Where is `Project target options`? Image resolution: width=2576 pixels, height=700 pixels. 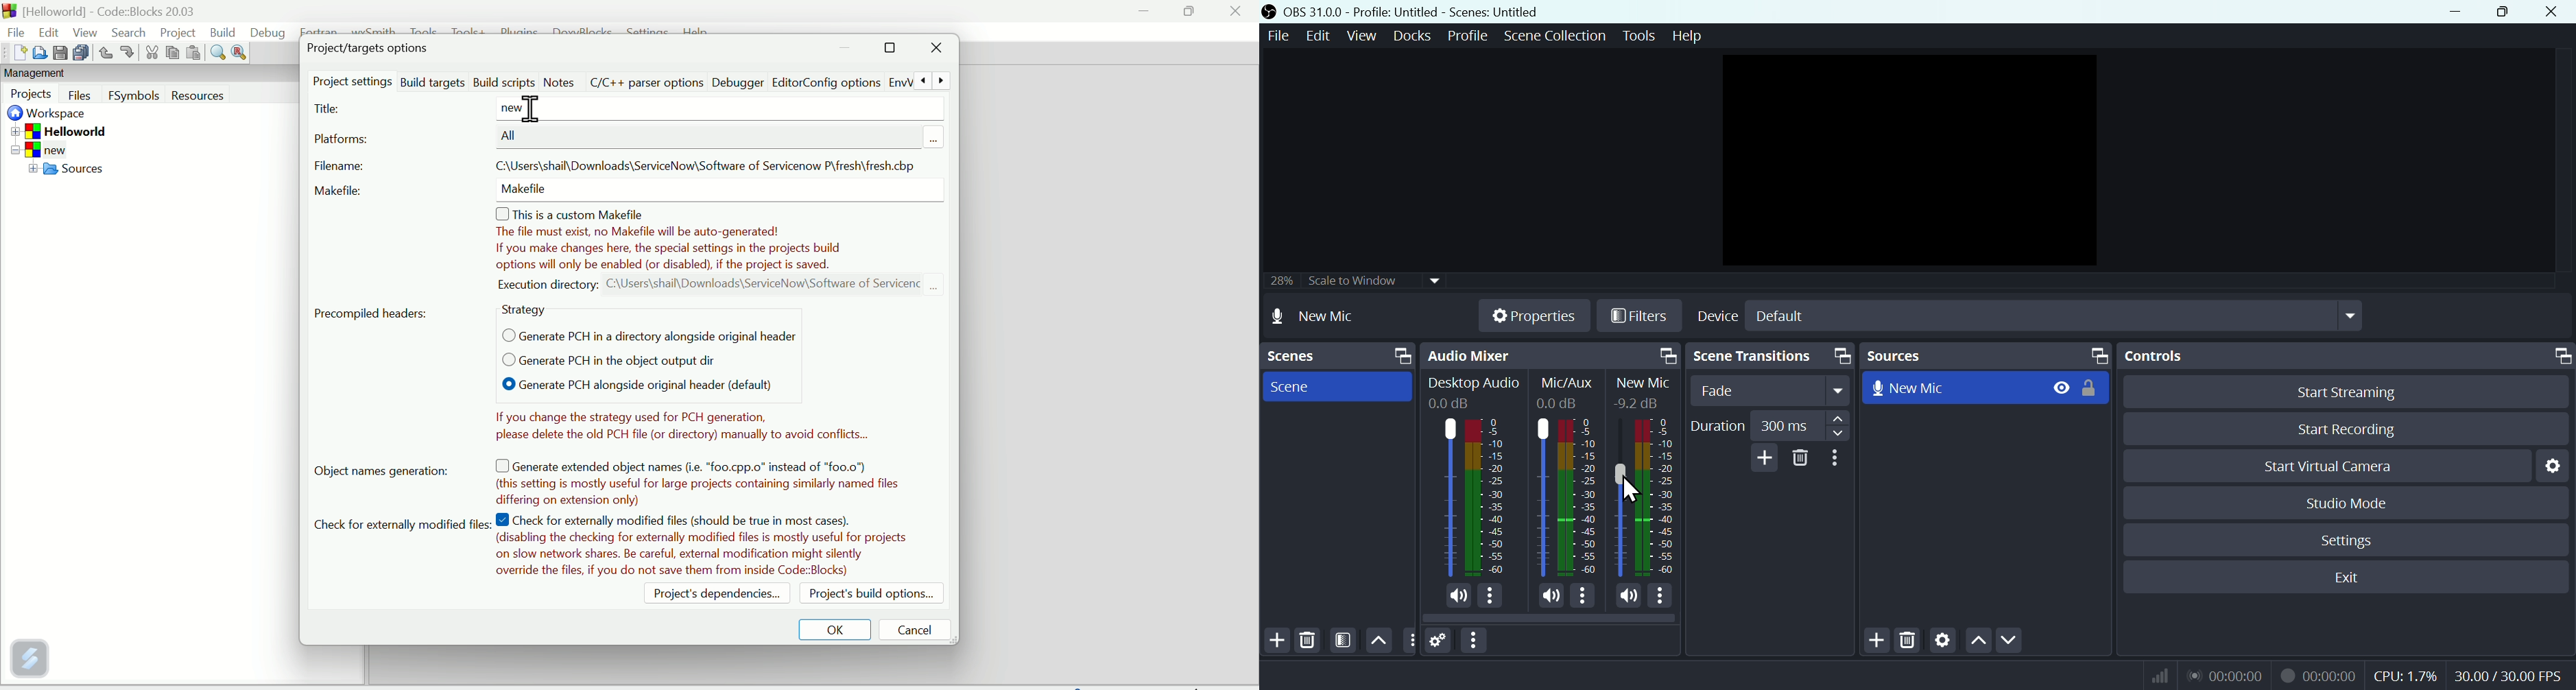
Project target options is located at coordinates (371, 47).